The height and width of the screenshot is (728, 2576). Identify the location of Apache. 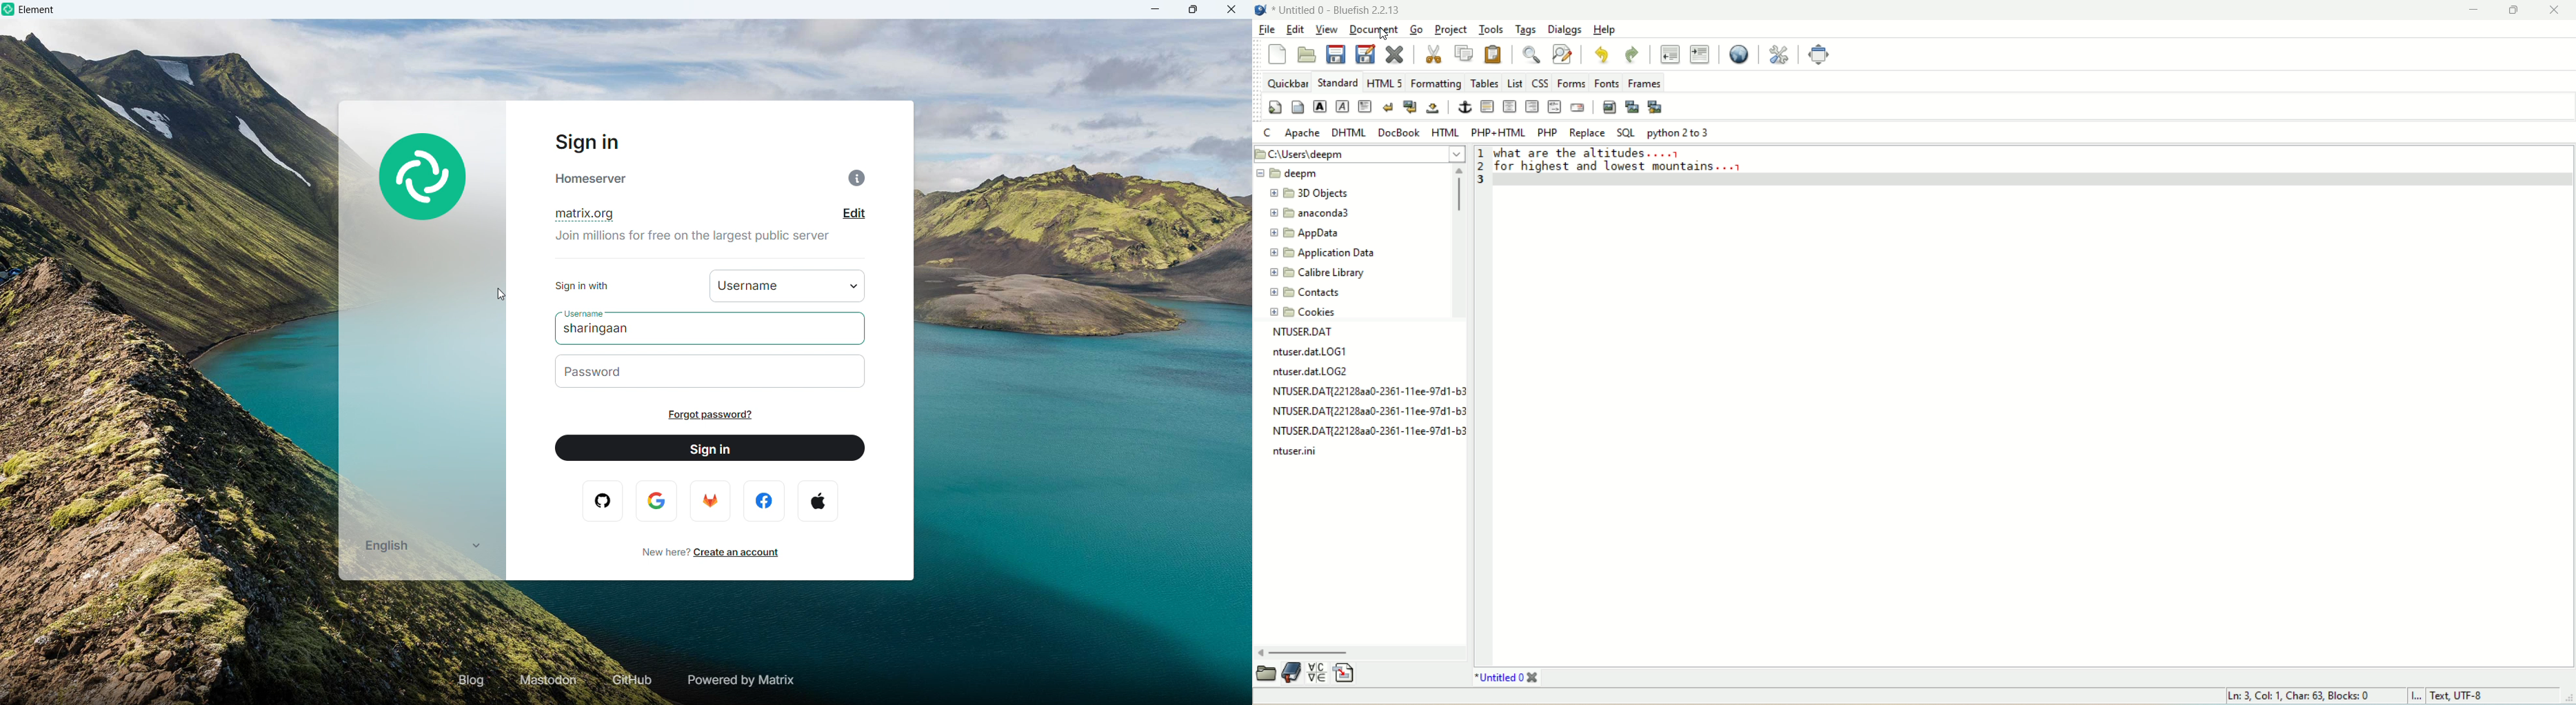
(1302, 133).